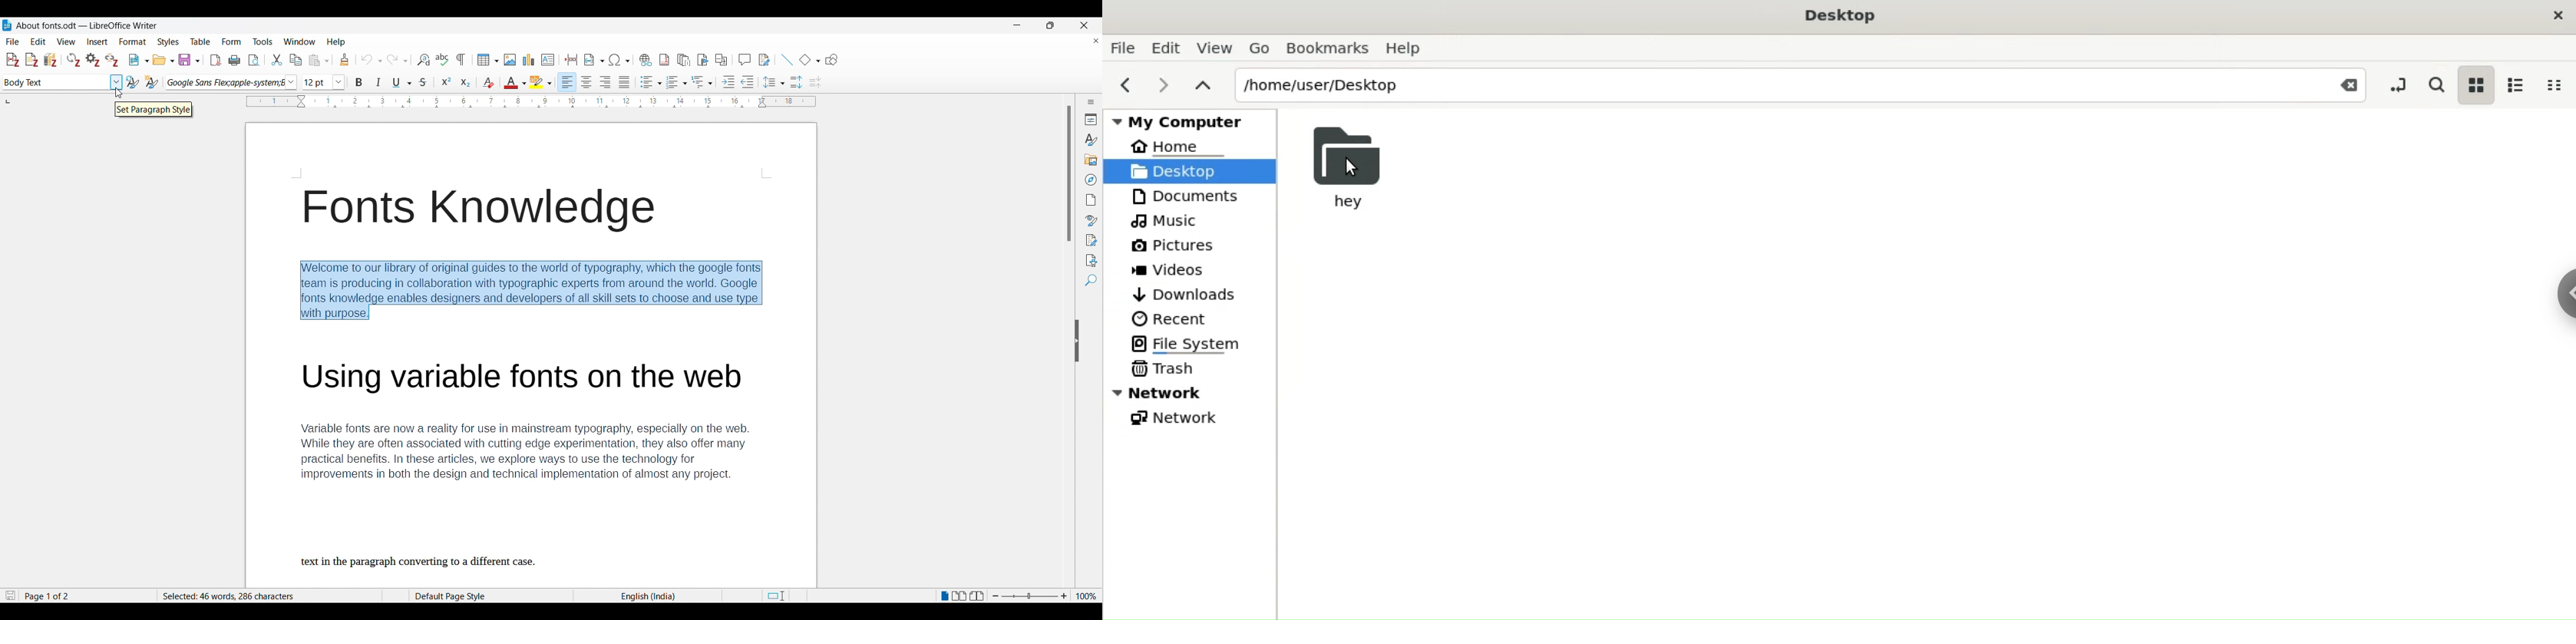 Image resolution: width=2576 pixels, height=644 pixels. What do you see at coordinates (372, 60) in the screenshot?
I see `Undo` at bounding box center [372, 60].